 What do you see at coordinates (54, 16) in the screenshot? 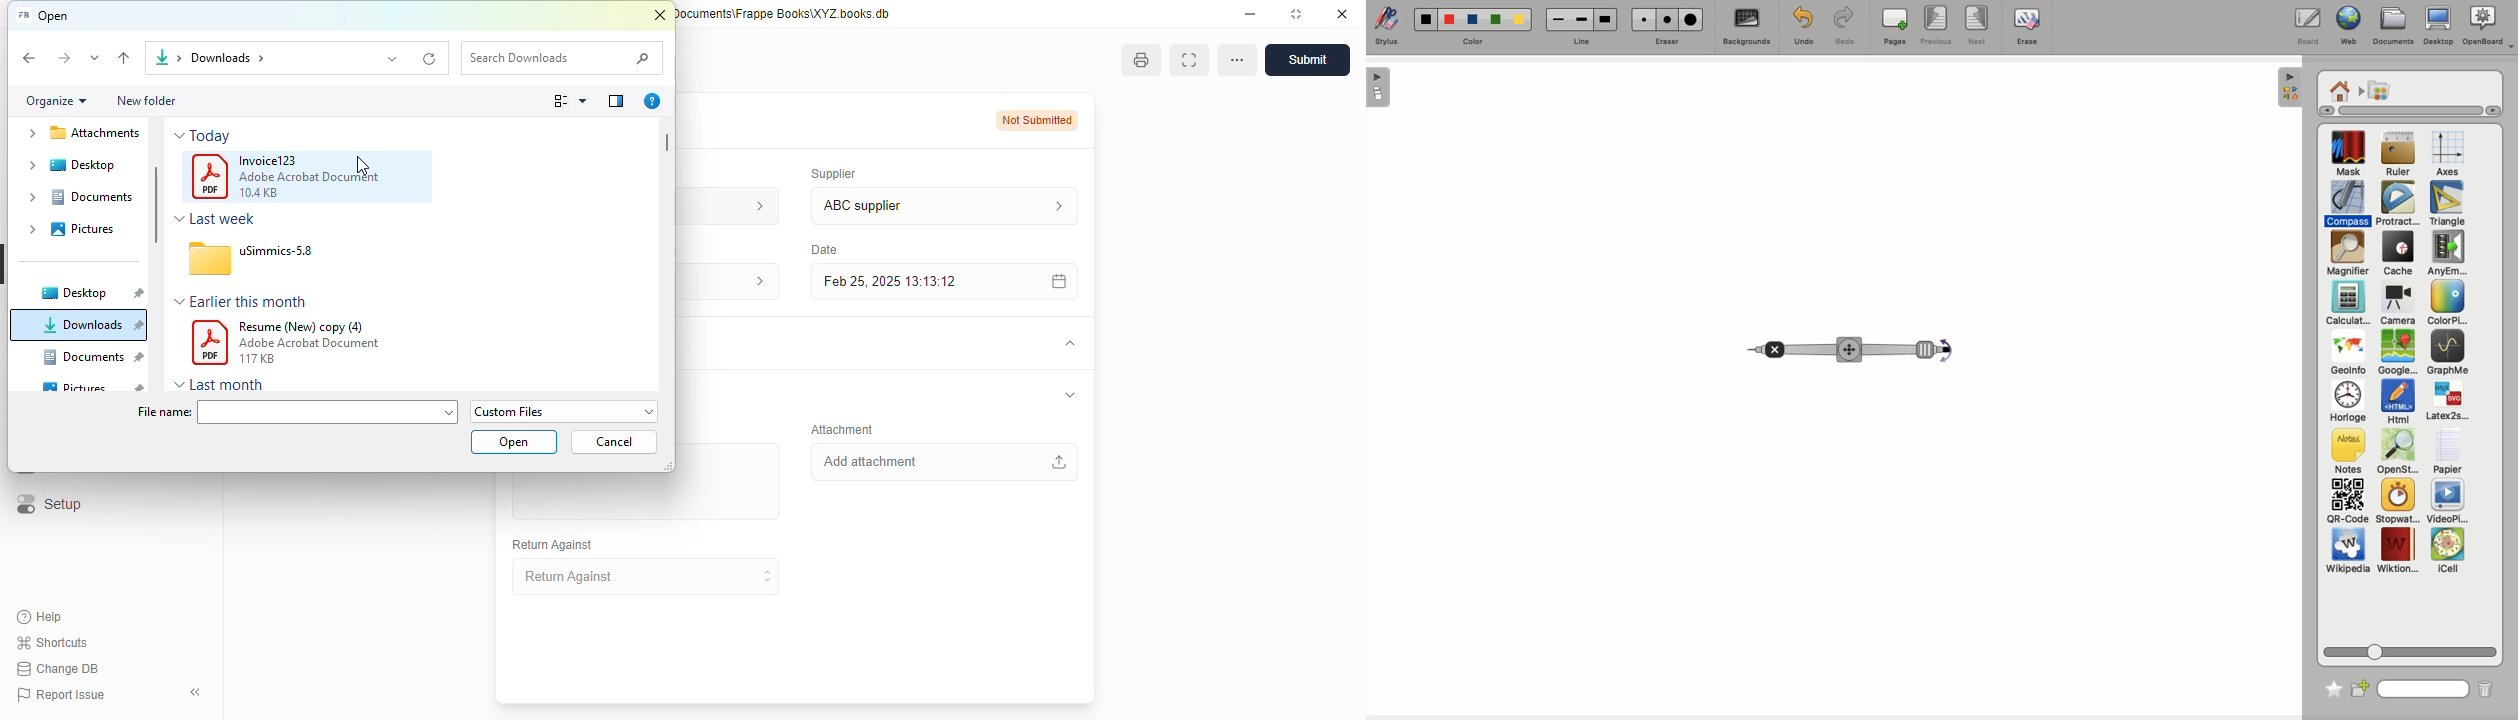
I see `open` at bounding box center [54, 16].